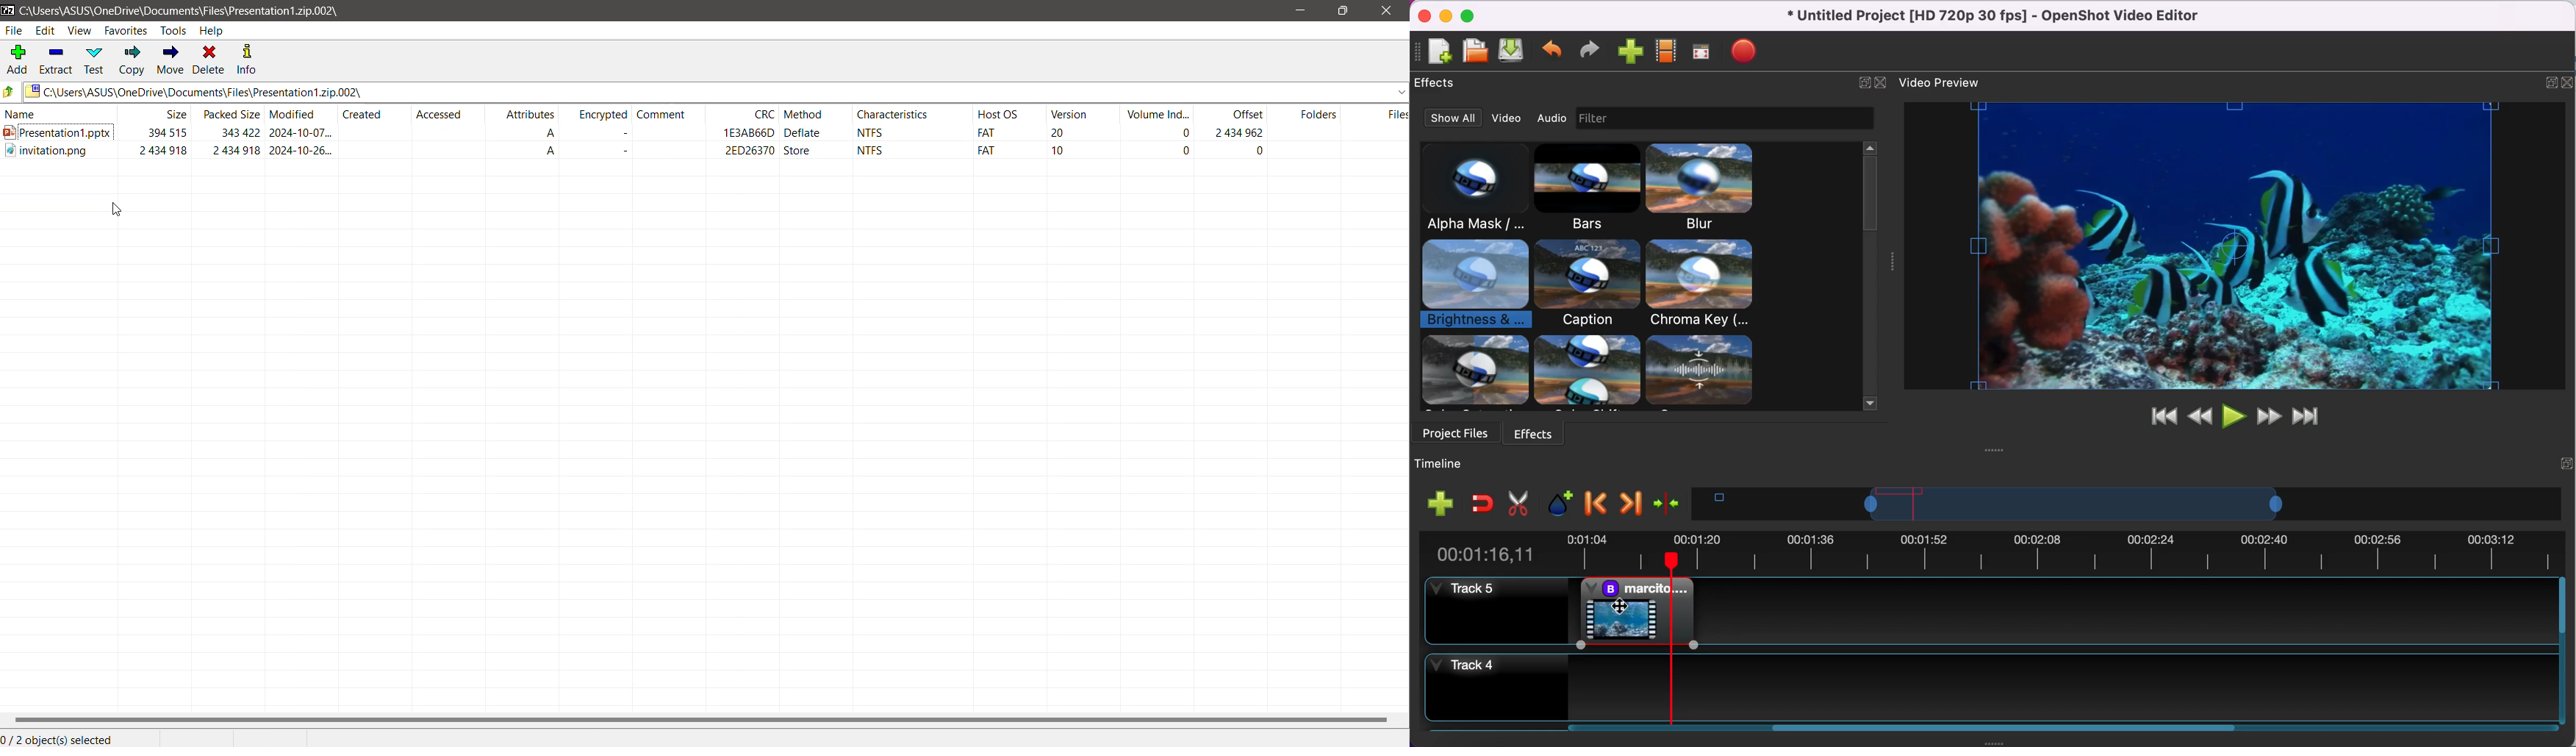  What do you see at coordinates (2549, 81) in the screenshot?
I see `expand/hide` at bounding box center [2549, 81].